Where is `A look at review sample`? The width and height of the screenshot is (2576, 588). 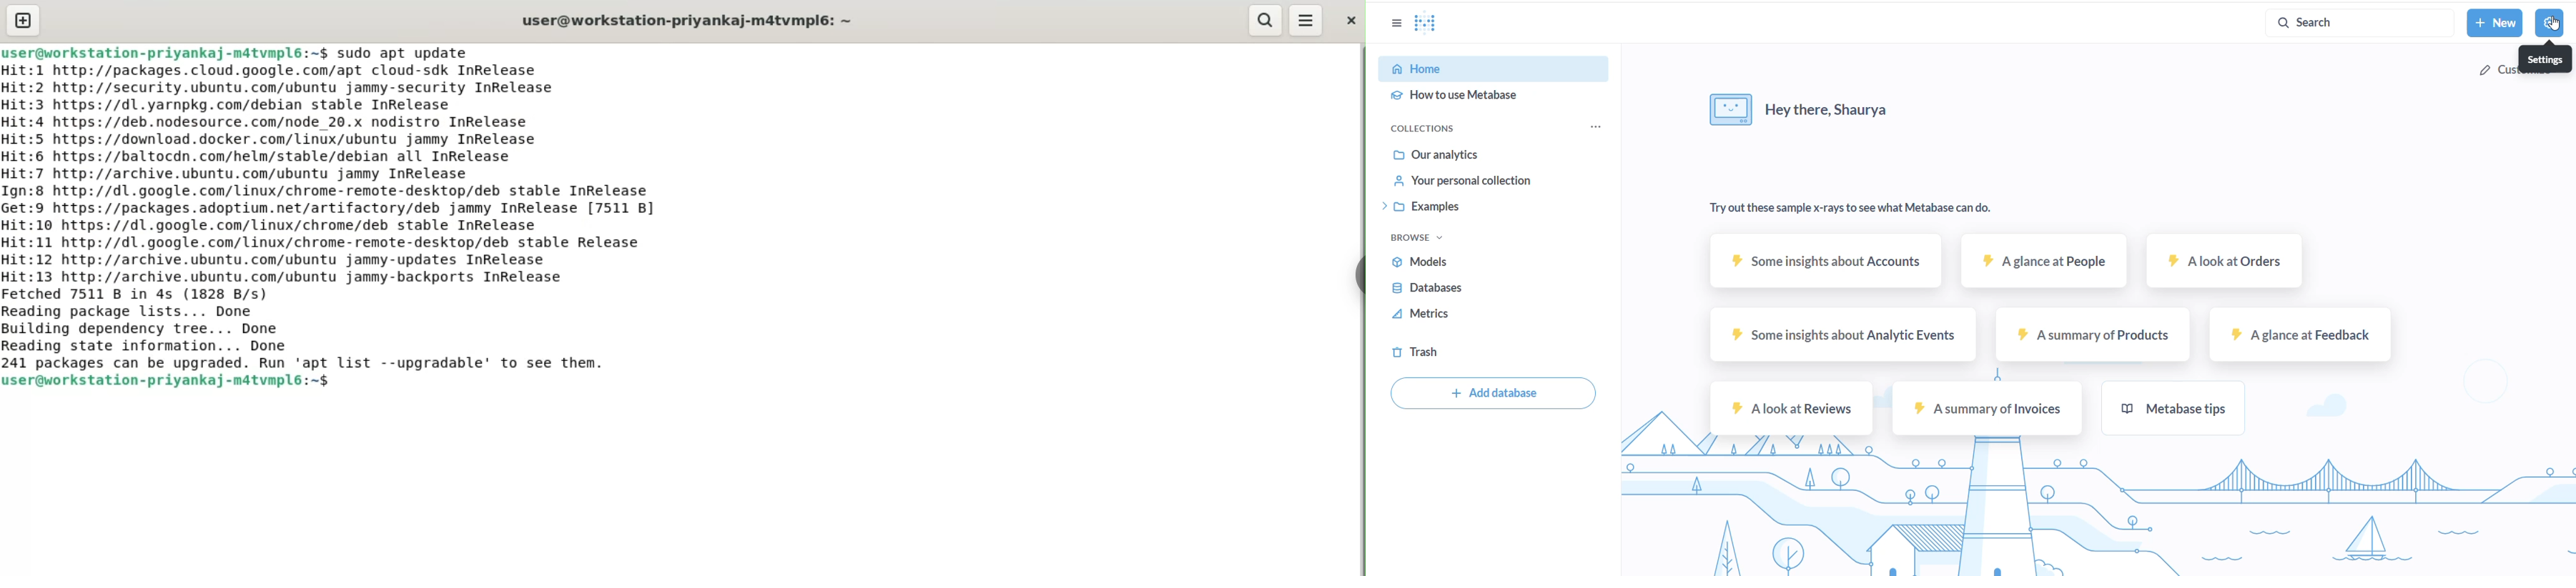 A look at review sample is located at coordinates (1789, 412).